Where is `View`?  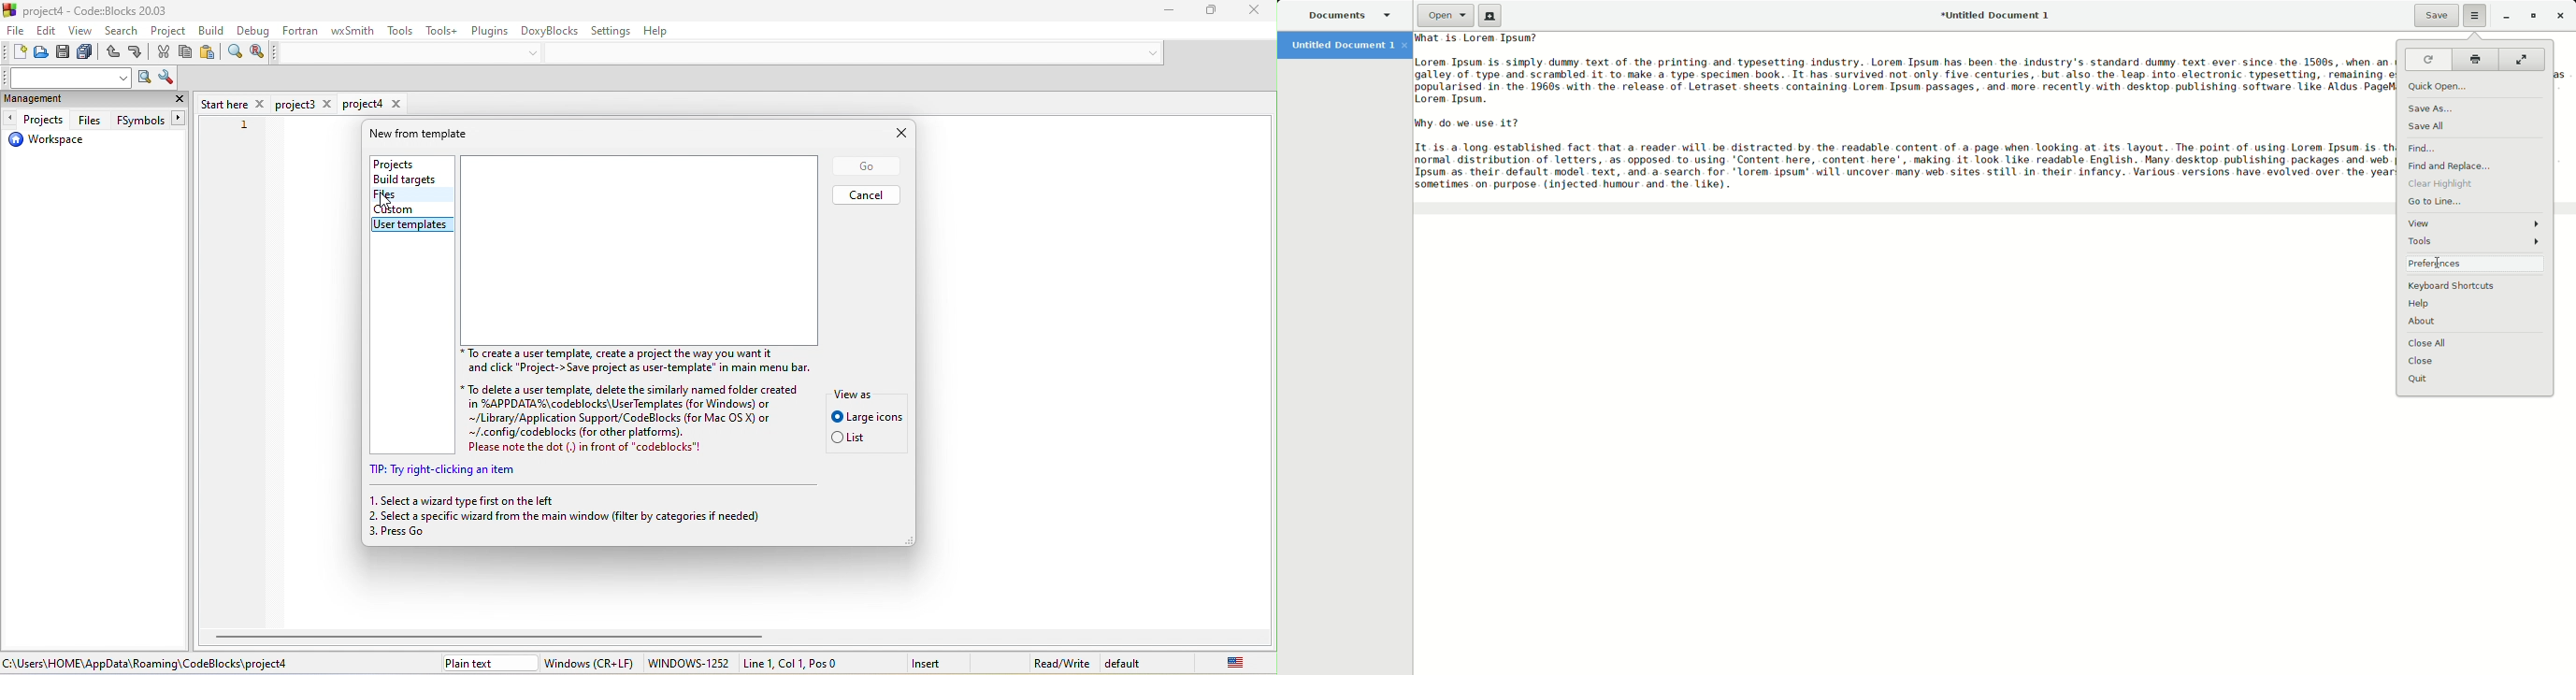 View is located at coordinates (2475, 223).